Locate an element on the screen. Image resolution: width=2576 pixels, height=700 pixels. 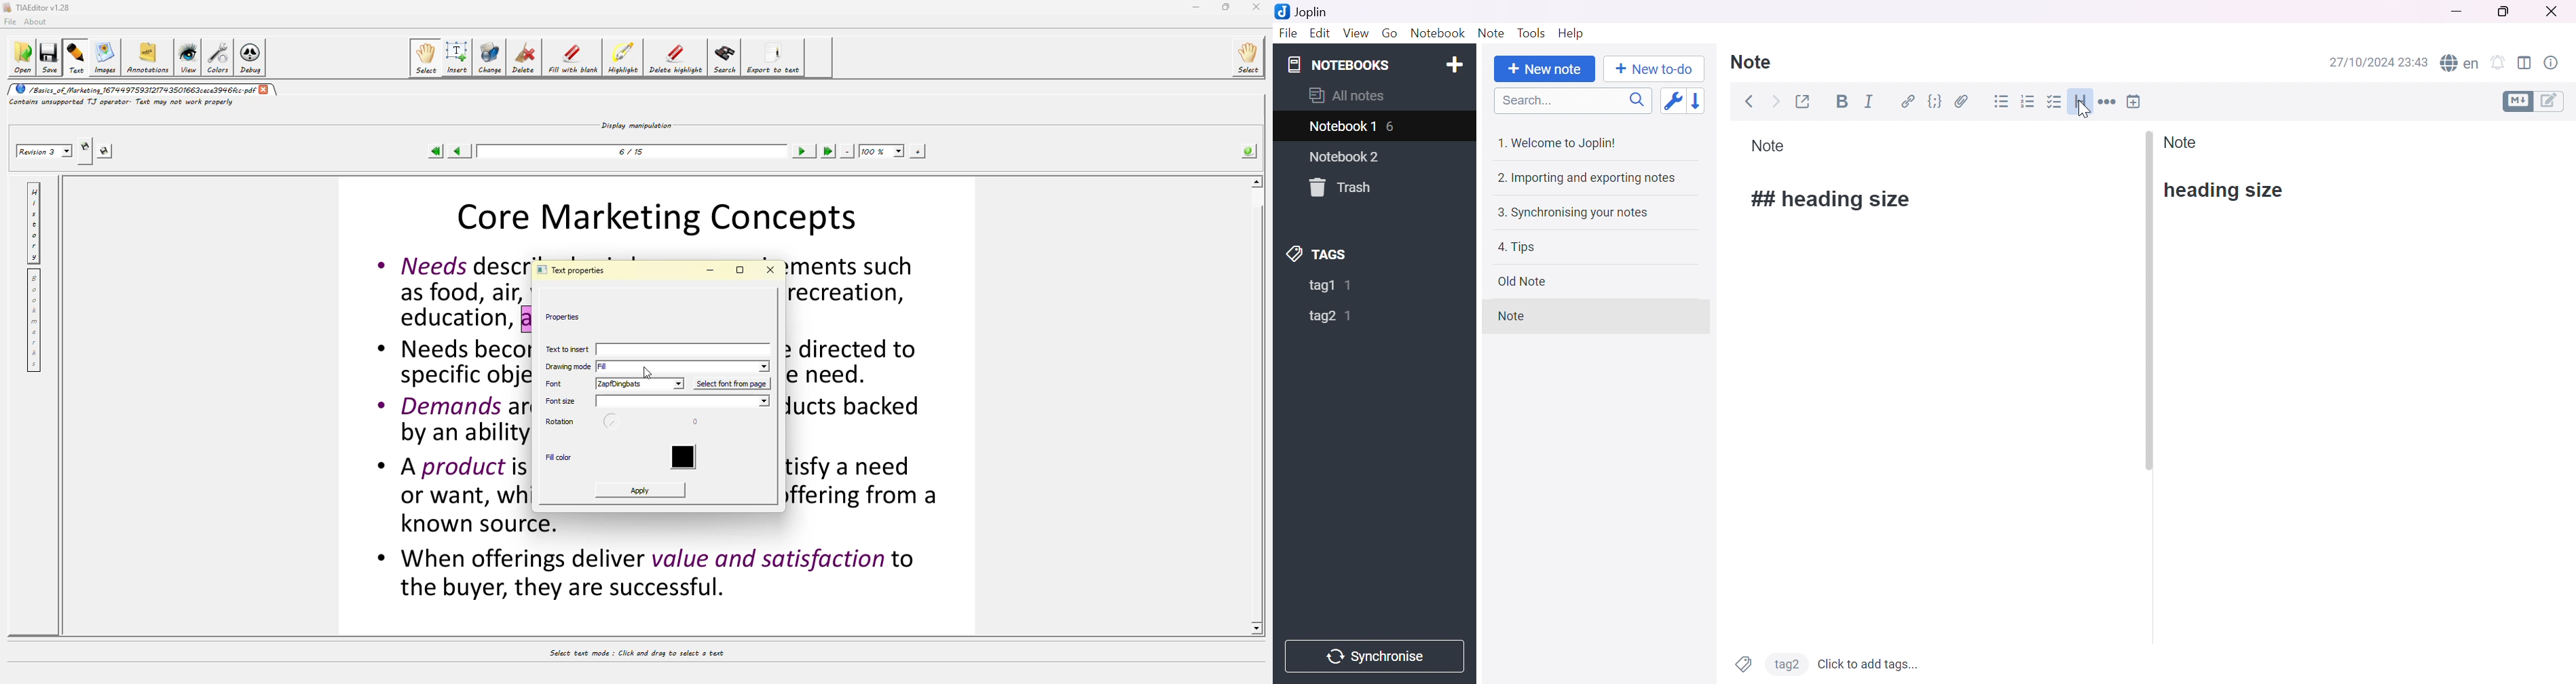
Note is located at coordinates (2182, 142).